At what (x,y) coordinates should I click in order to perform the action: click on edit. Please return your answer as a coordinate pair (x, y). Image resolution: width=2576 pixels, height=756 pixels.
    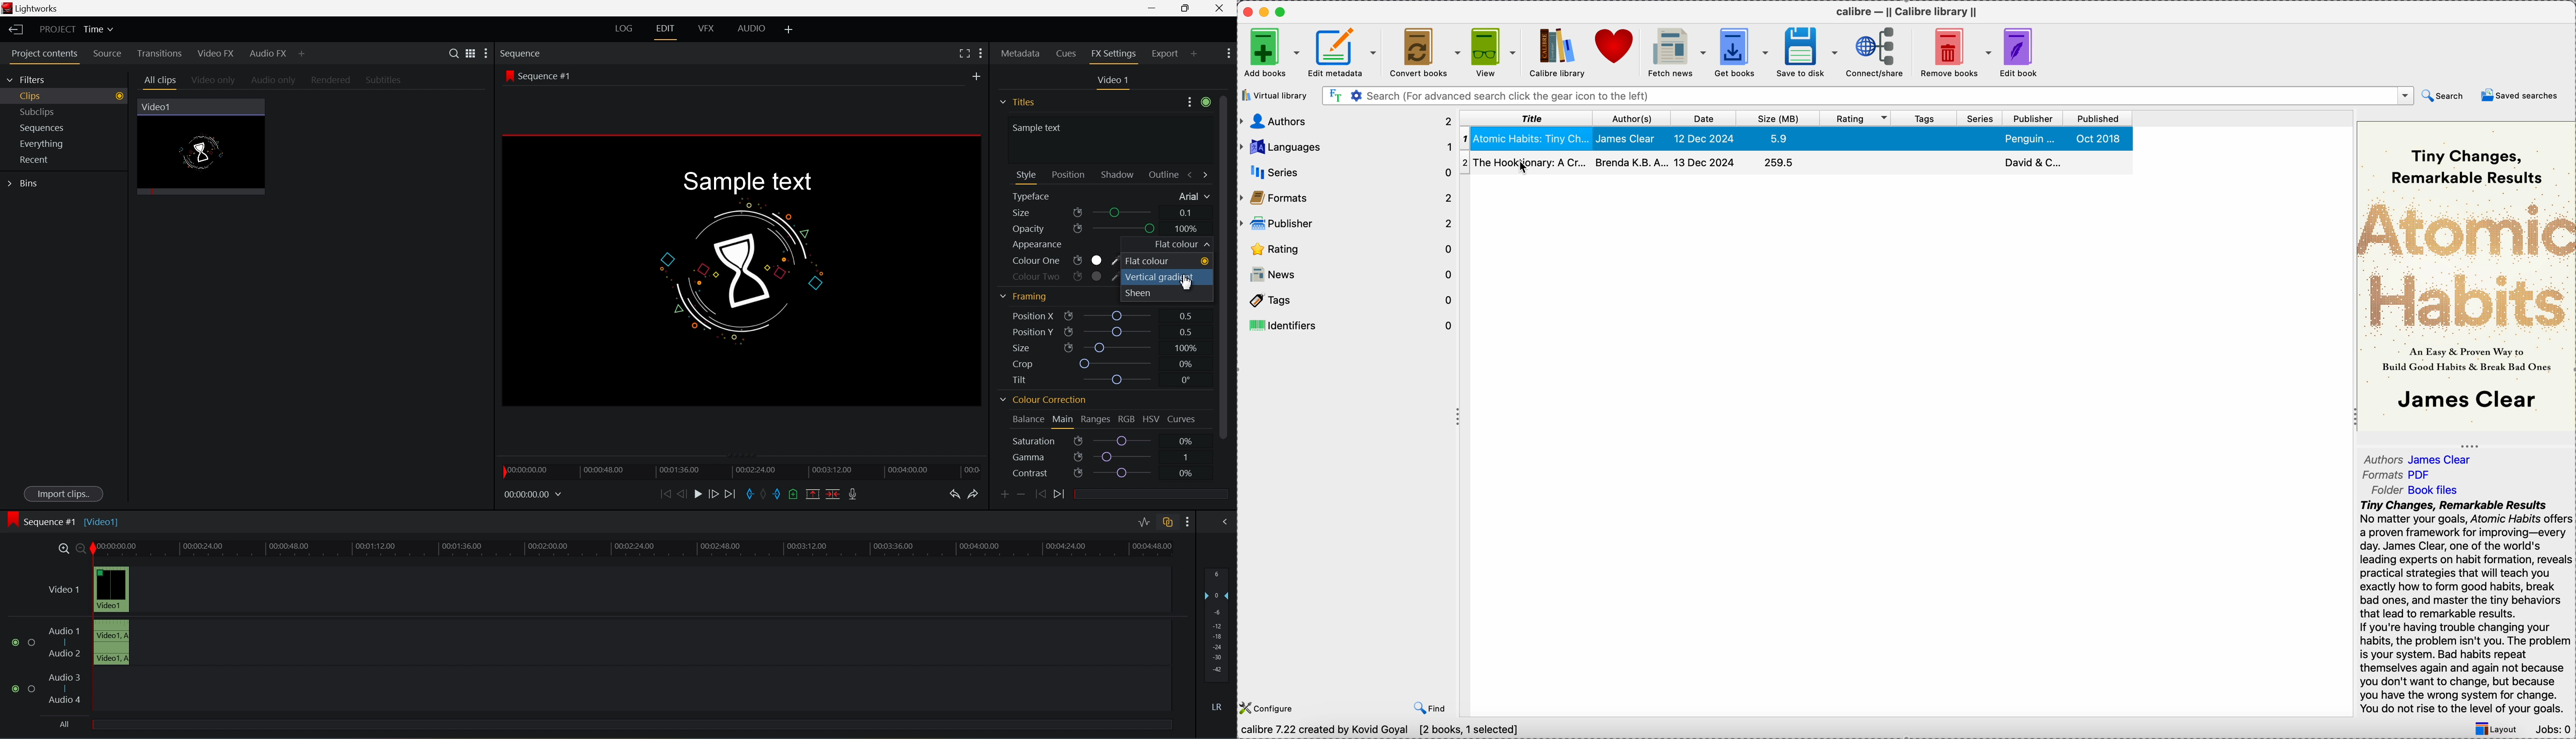
    Looking at the image, I should click on (665, 28).